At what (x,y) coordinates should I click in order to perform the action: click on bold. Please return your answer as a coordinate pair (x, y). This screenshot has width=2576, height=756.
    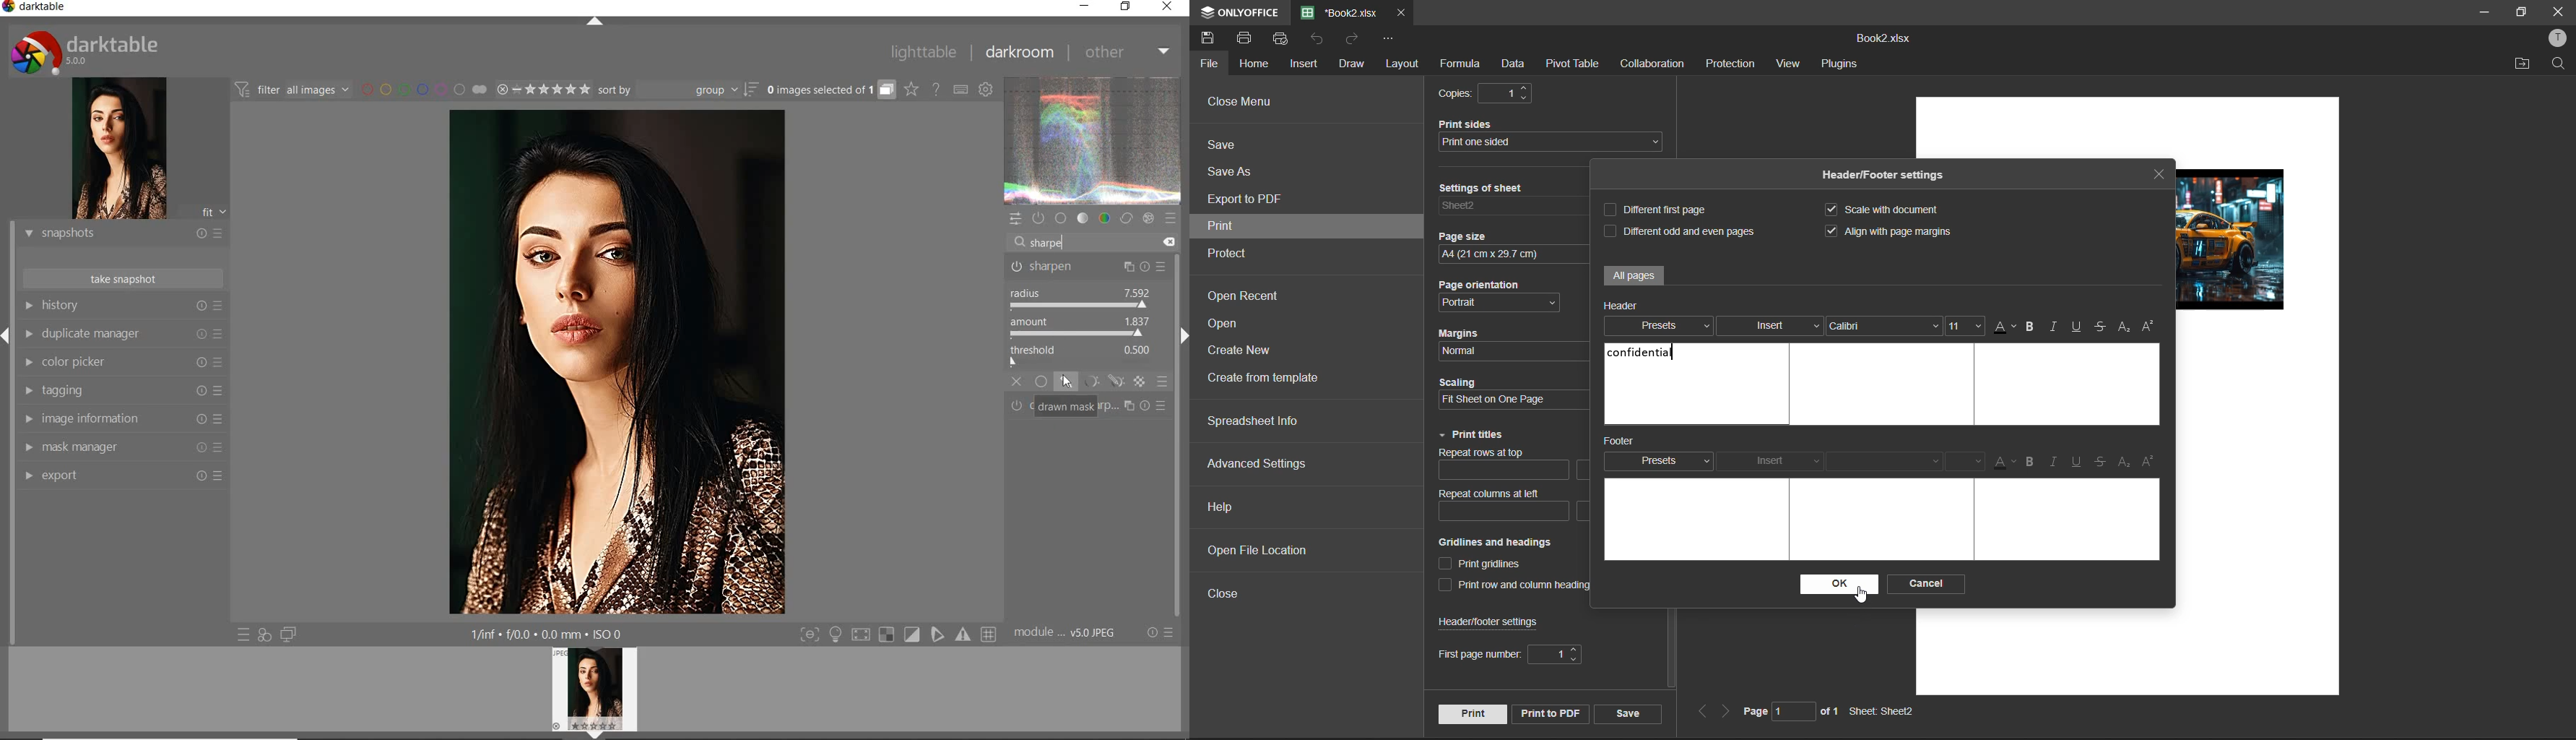
    Looking at the image, I should click on (2030, 327).